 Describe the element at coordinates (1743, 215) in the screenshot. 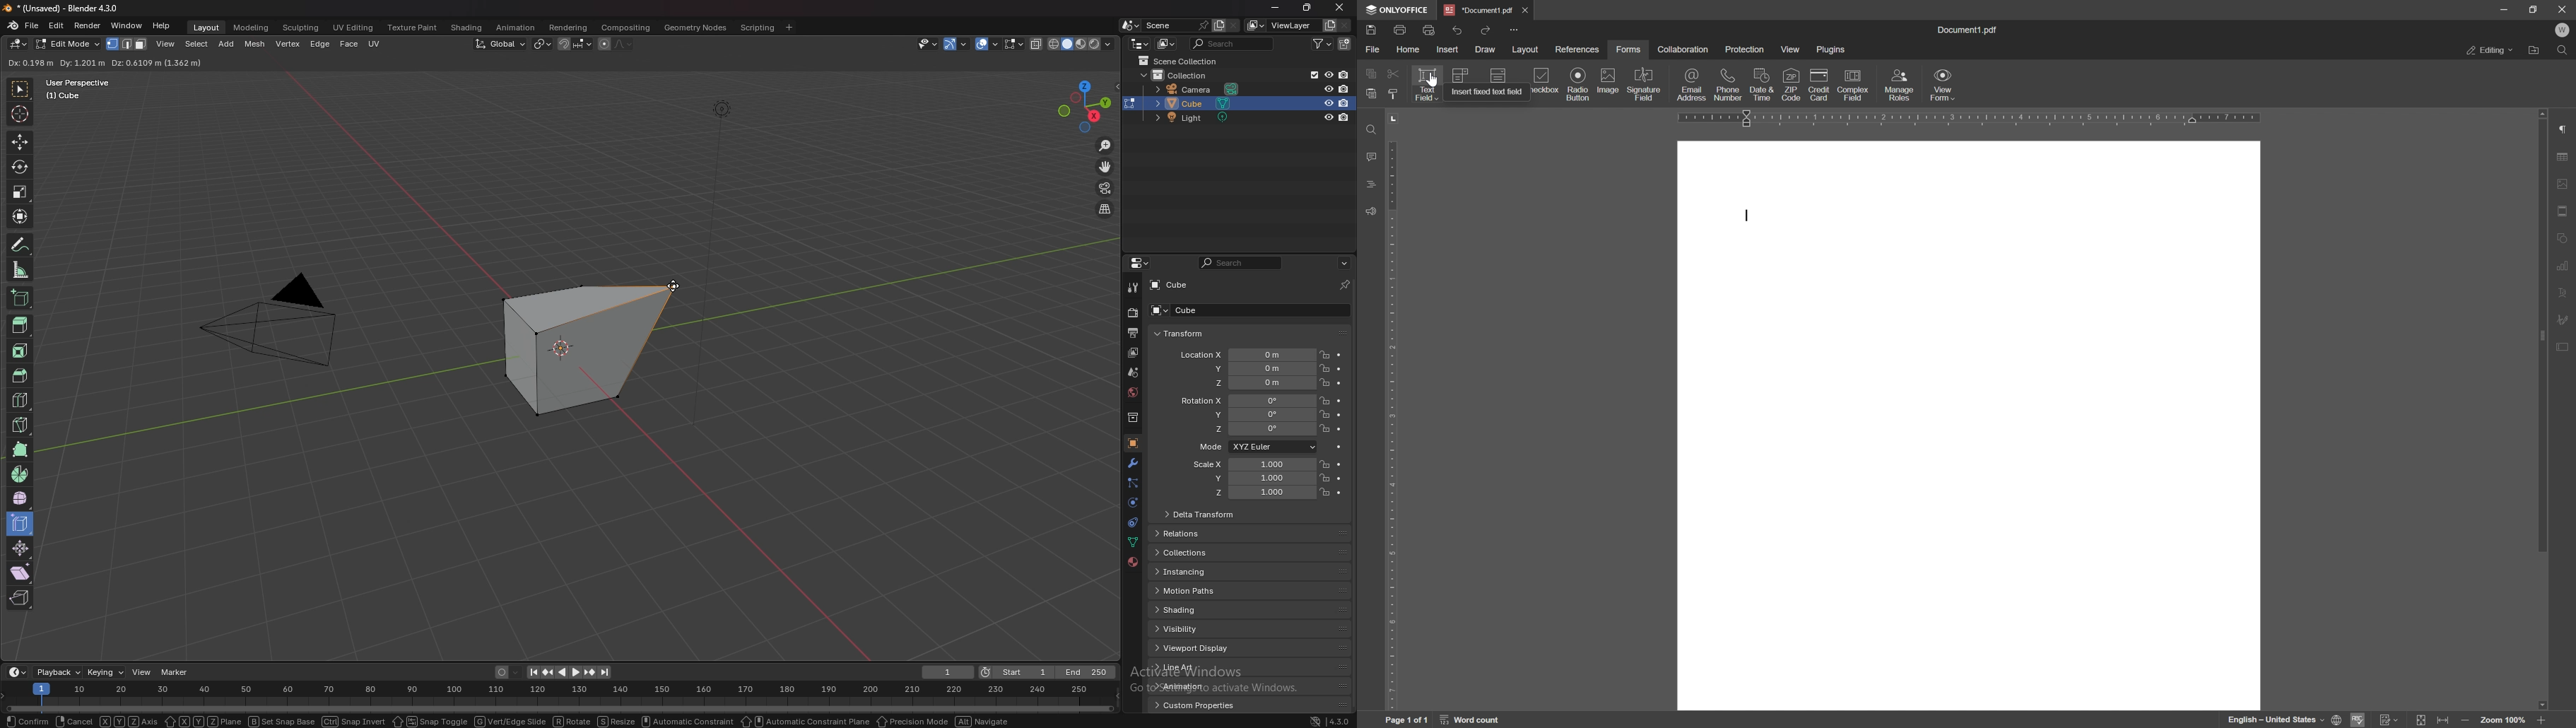

I see `typing cursor` at that location.